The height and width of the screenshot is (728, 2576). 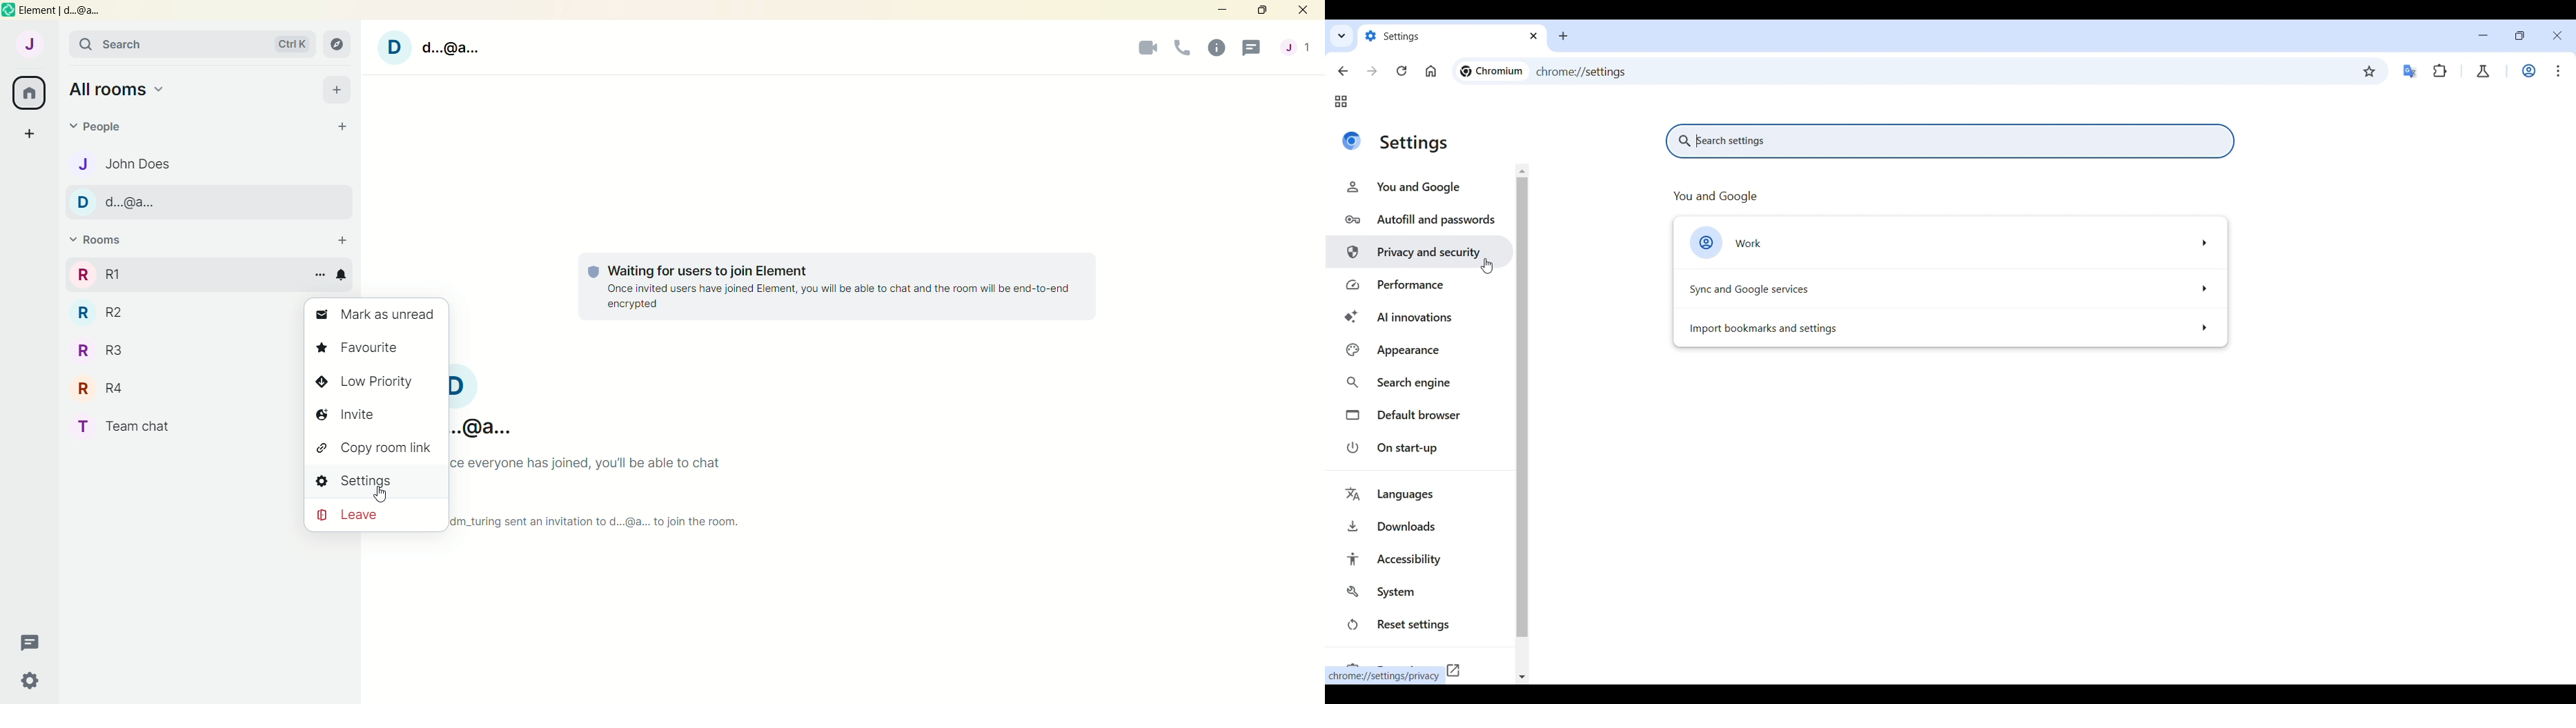 What do you see at coordinates (358, 350) in the screenshot?
I see `favourite` at bounding box center [358, 350].